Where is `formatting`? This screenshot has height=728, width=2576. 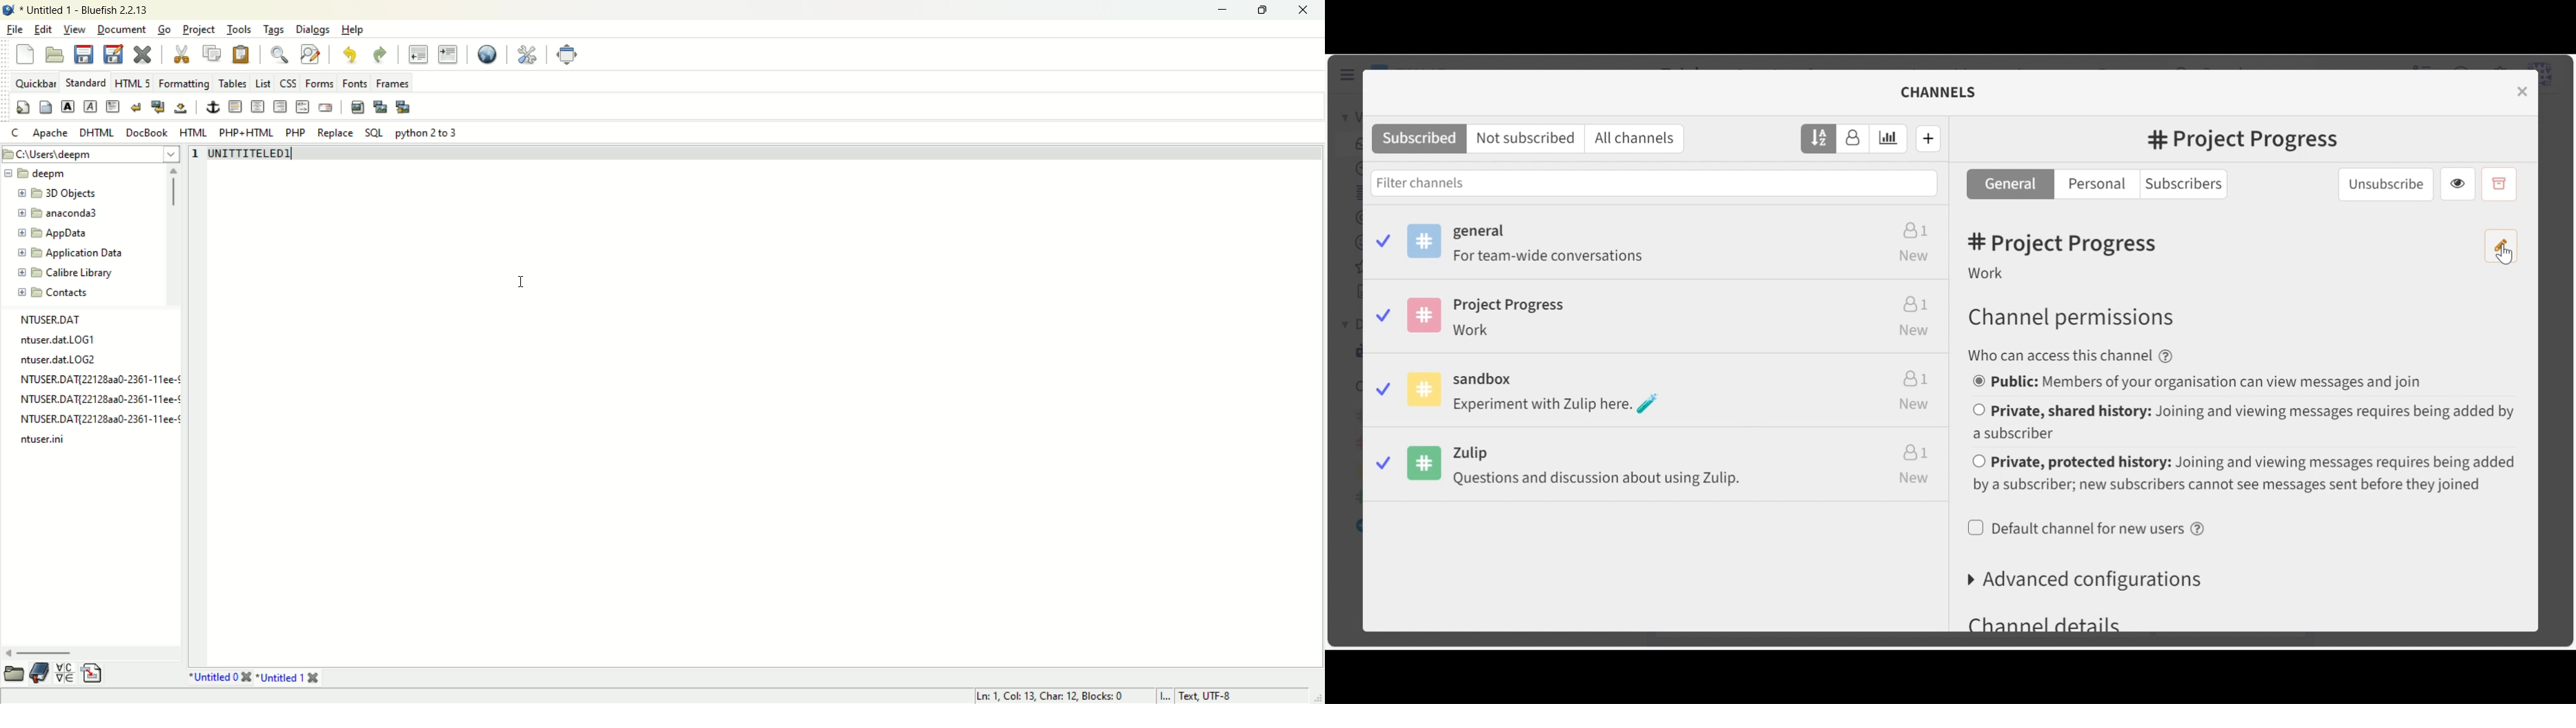 formatting is located at coordinates (181, 85).